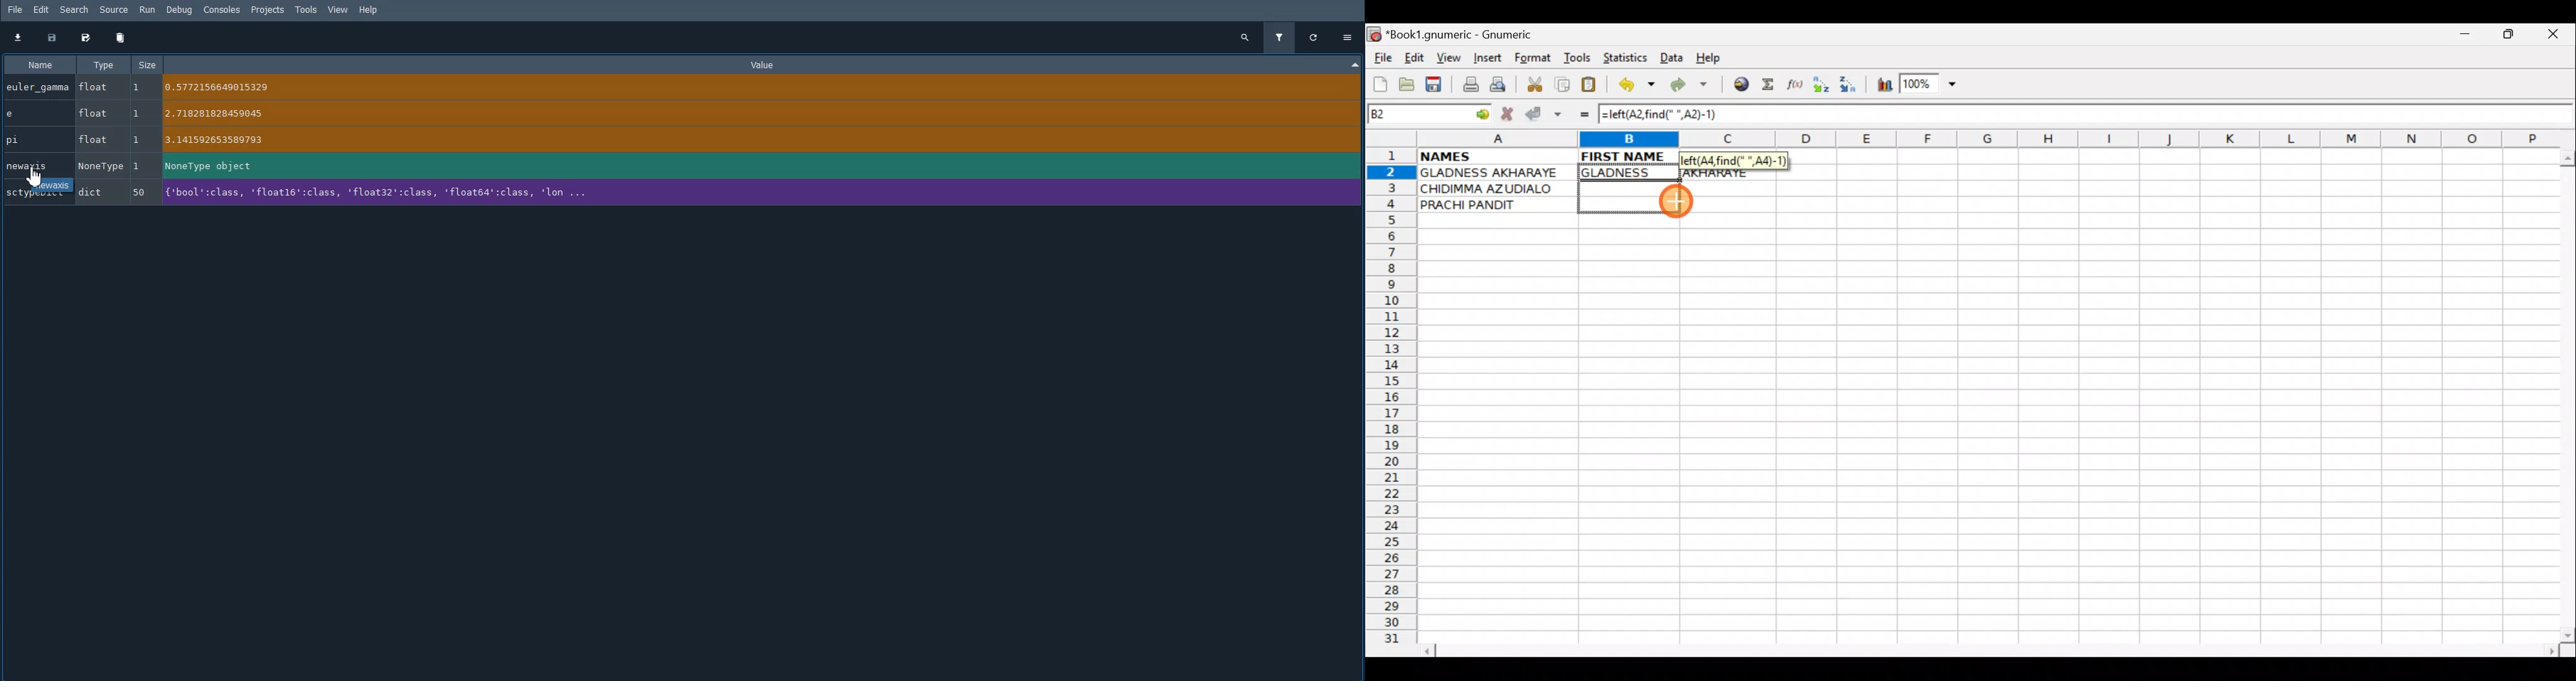 The image size is (2576, 700). Describe the element at coordinates (1692, 86) in the screenshot. I see `Redo undone action` at that location.